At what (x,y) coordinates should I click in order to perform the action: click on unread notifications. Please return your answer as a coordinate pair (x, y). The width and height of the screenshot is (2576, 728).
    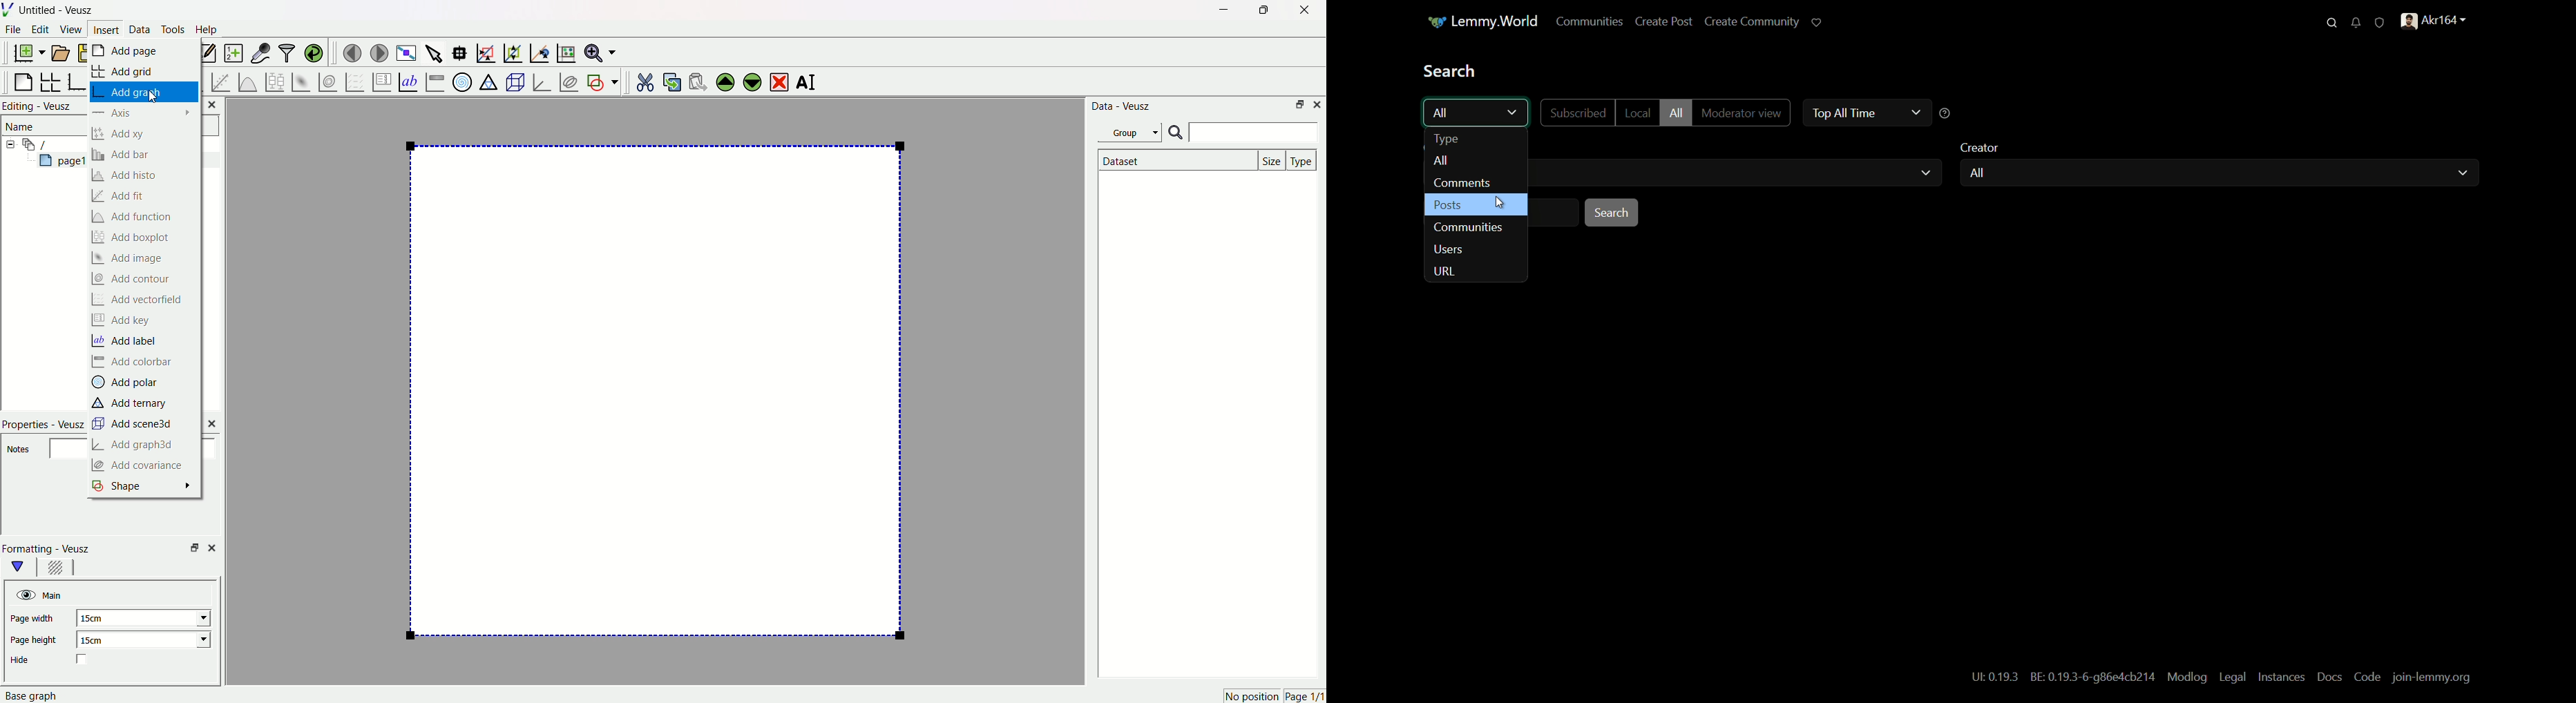
    Looking at the image, I should click on (2356, 22).